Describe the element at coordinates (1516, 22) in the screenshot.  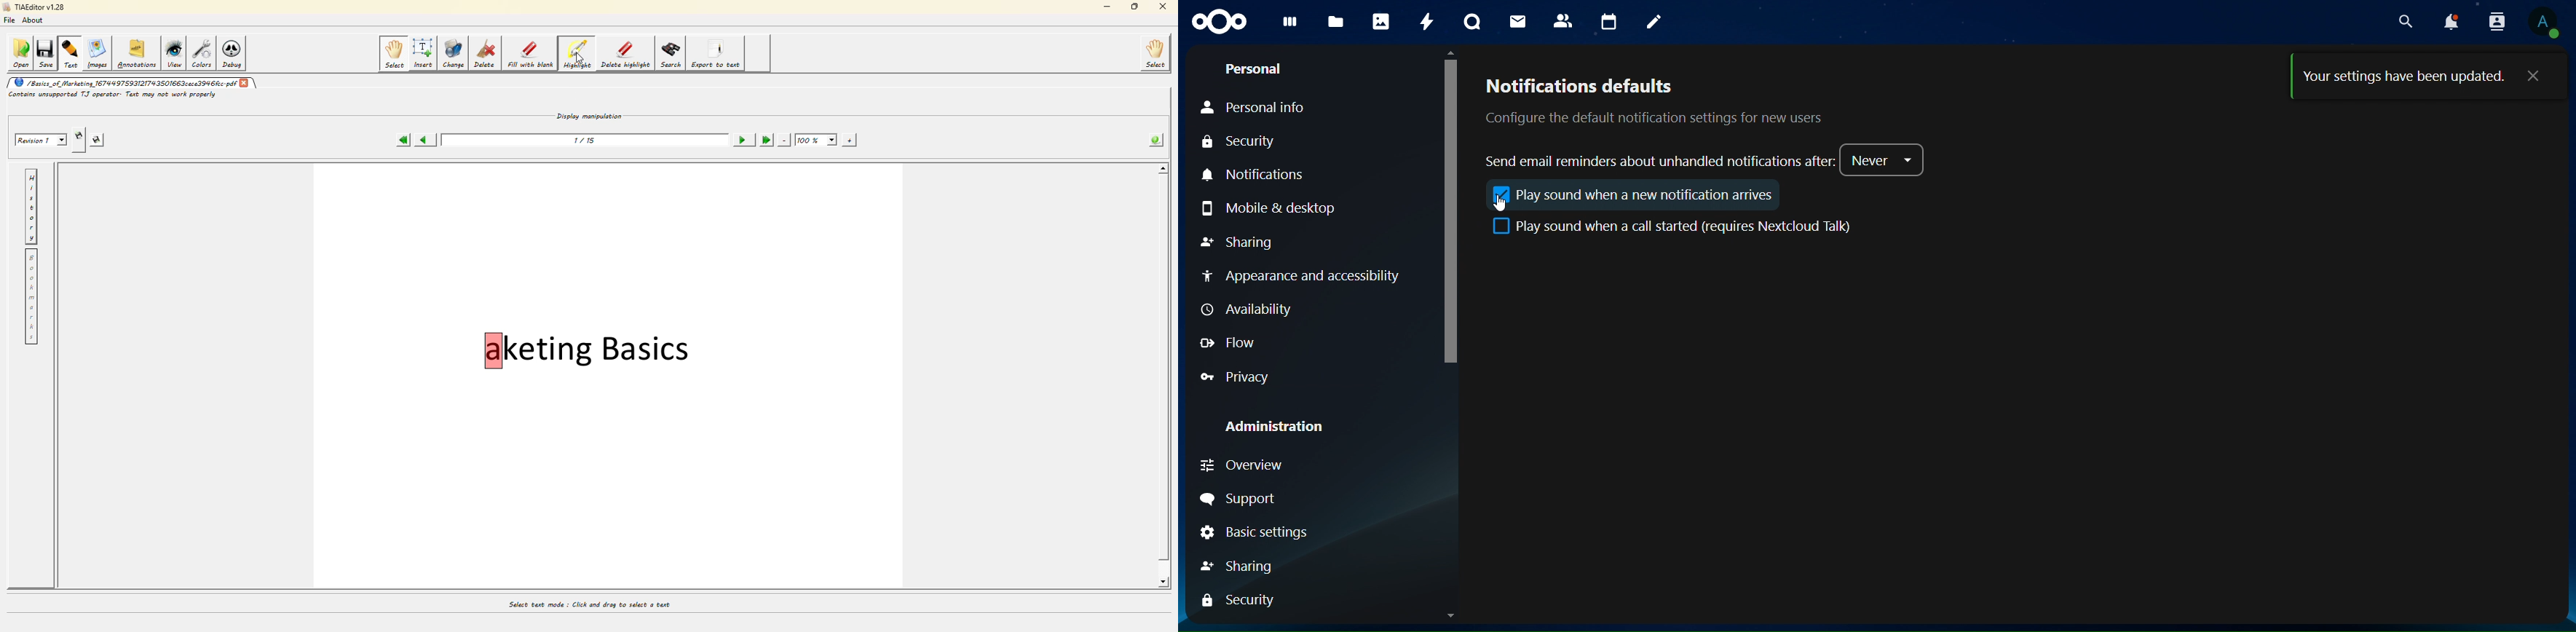
I see `mail` at that location.